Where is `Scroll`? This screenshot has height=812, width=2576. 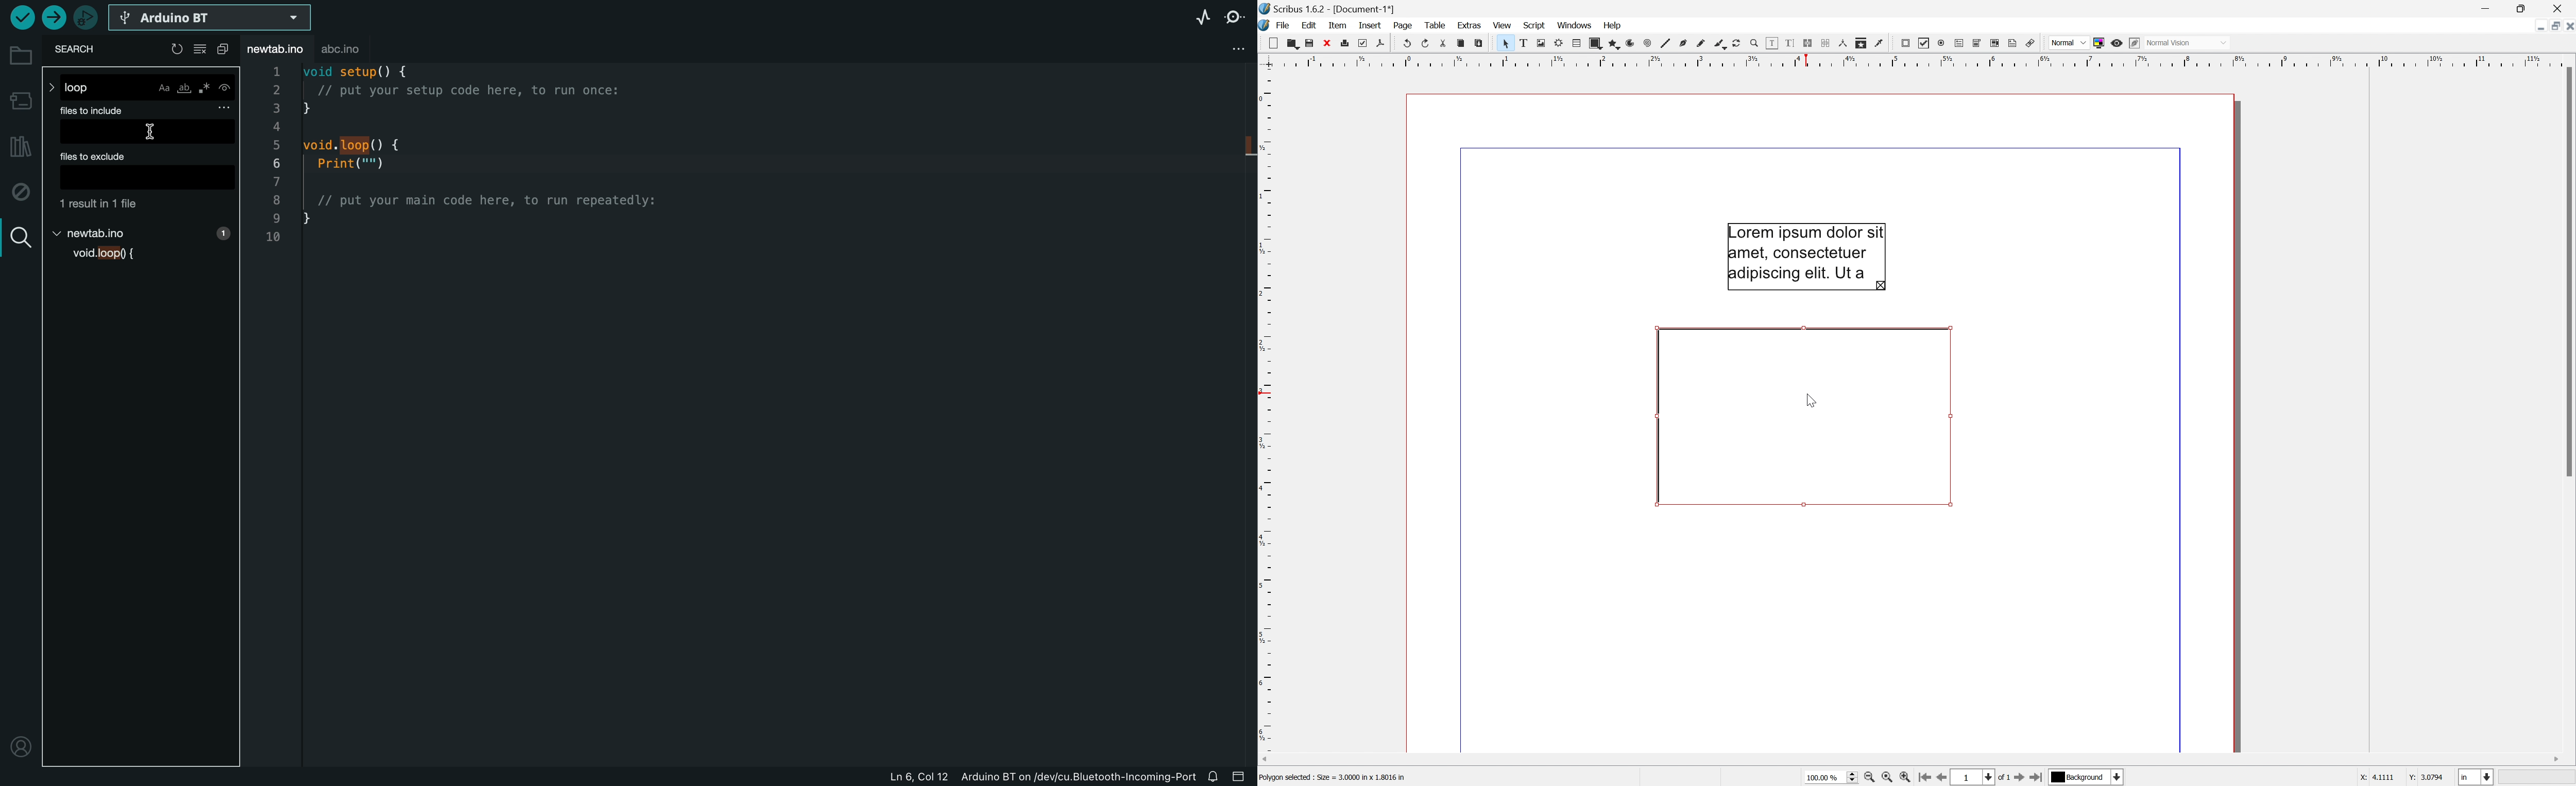
Scroll is located at coordinates (1912, 761).